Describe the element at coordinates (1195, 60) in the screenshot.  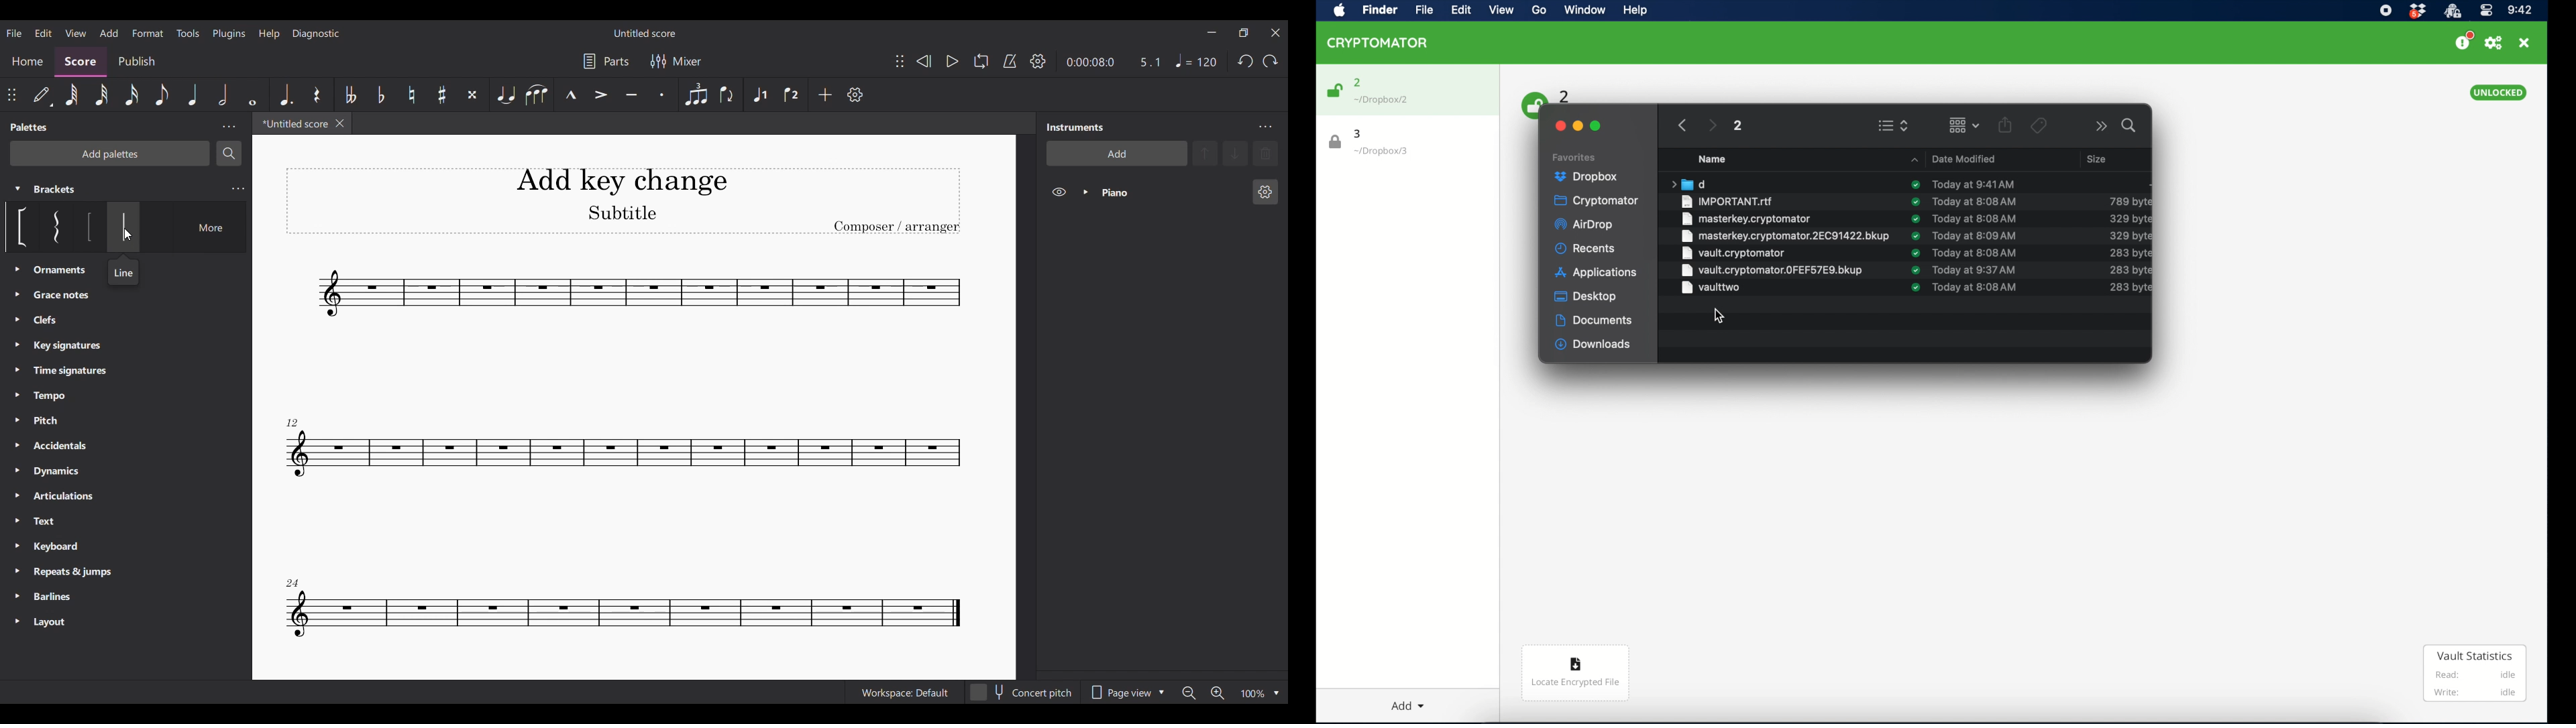
I see `Quarter note` at that location.